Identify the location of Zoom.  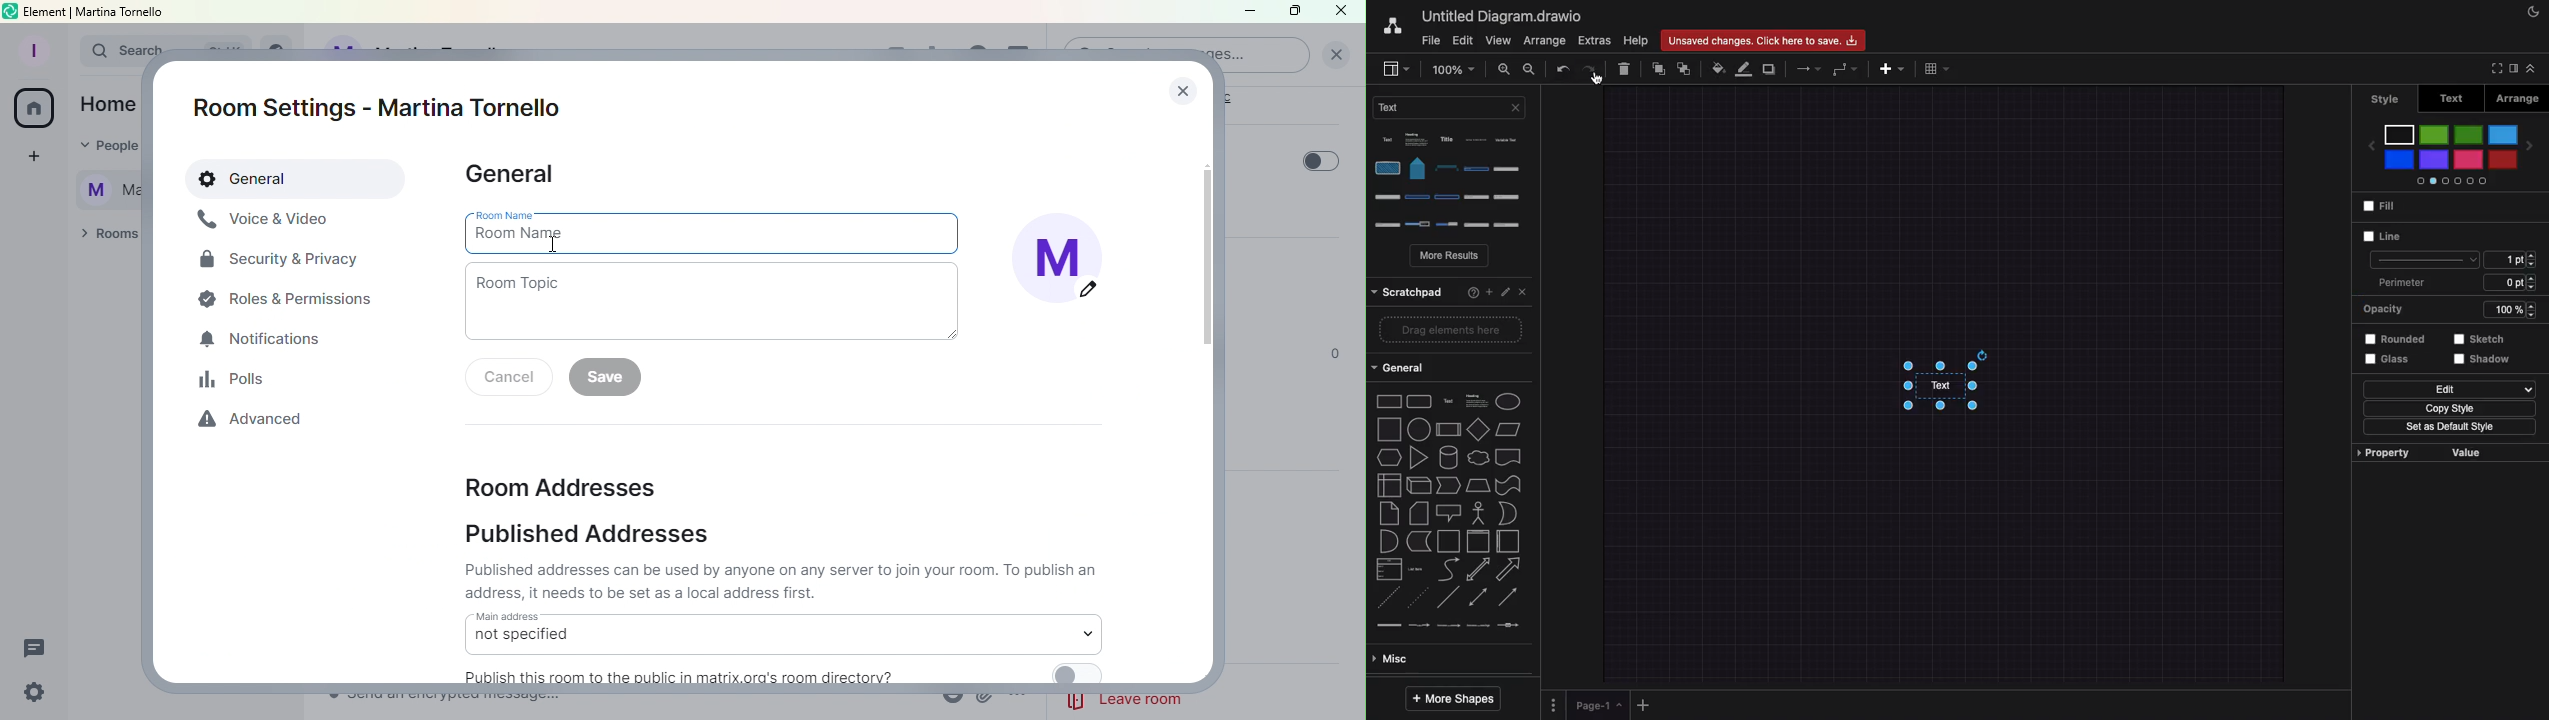
(1452, 68).